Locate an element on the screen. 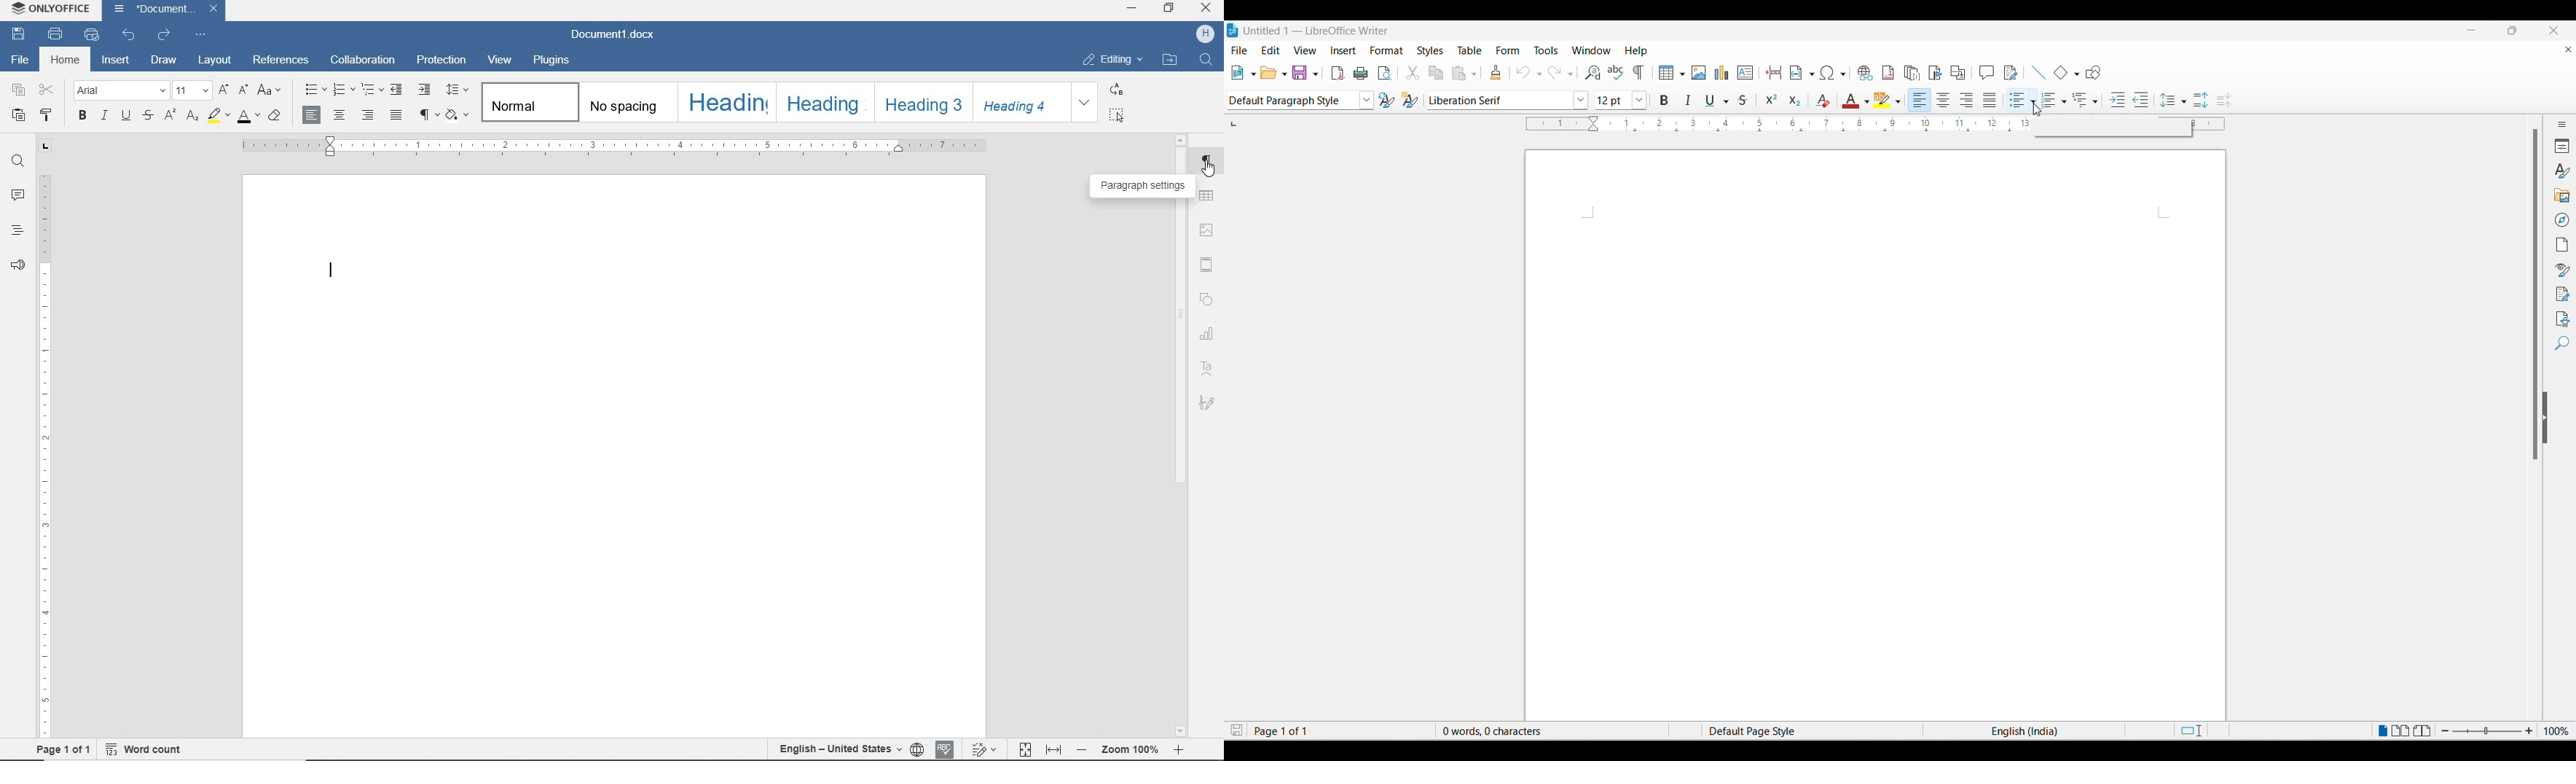  Heading 4 is located at coordinates (1021, 101).